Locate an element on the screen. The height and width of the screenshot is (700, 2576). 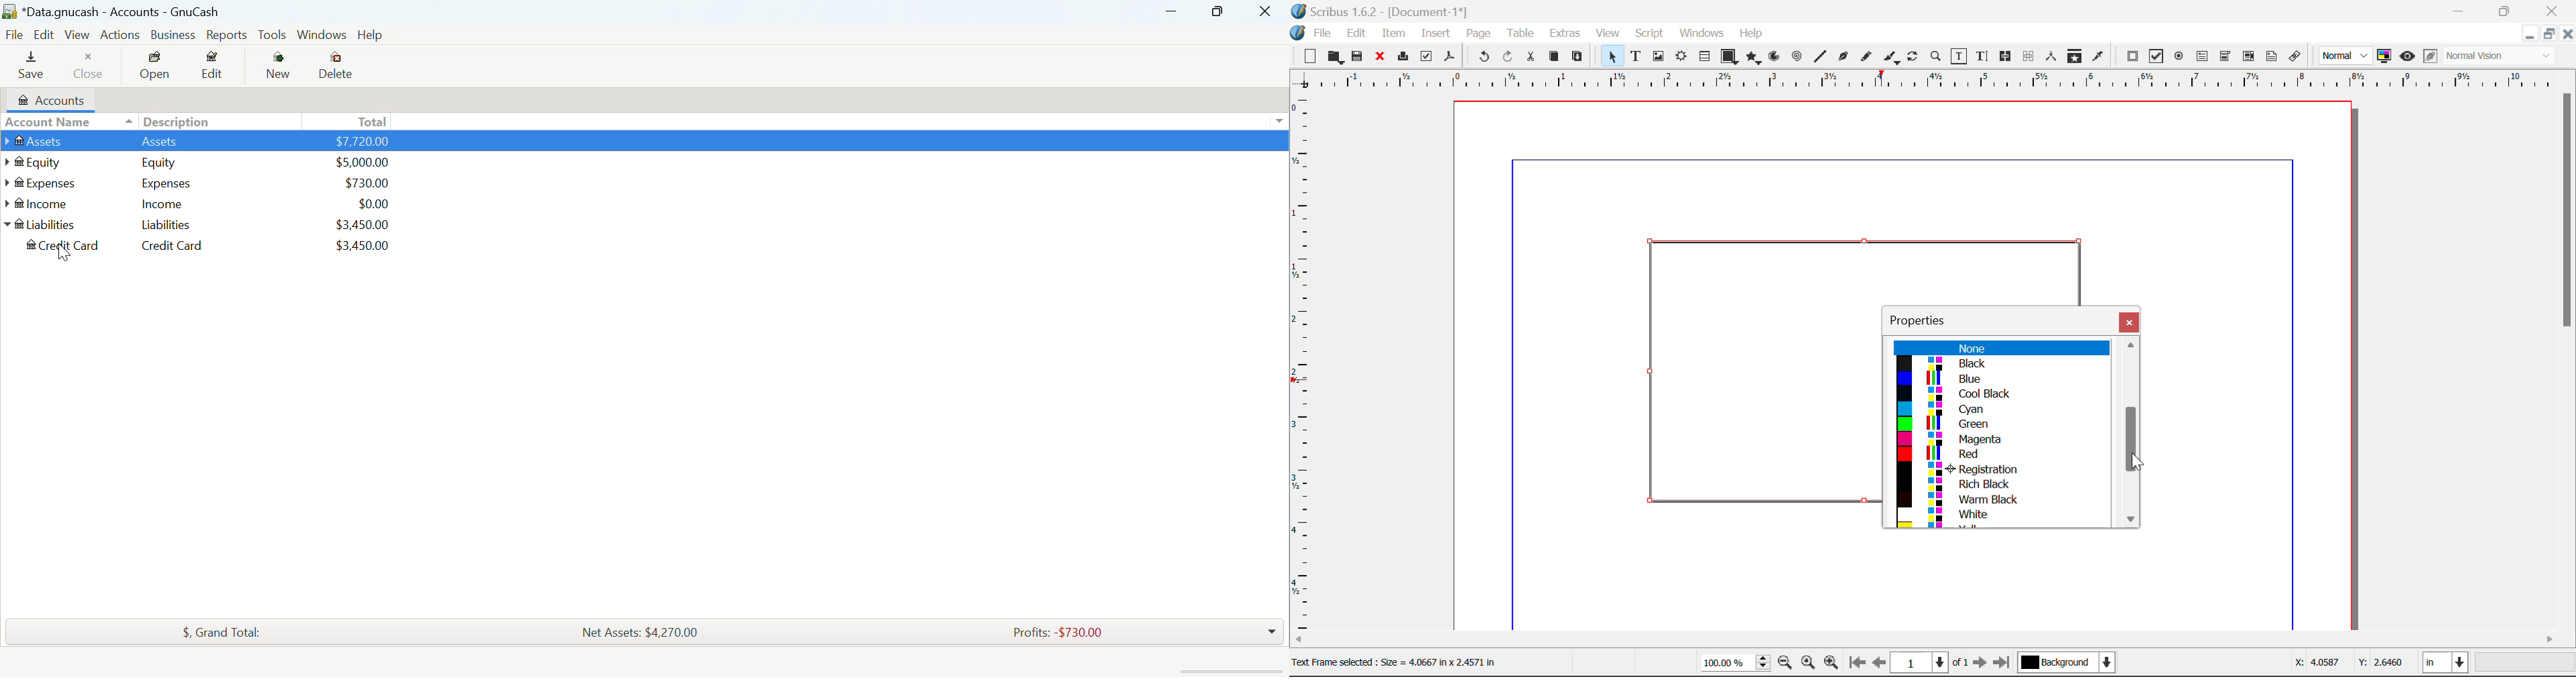
Properties is located at coordinates (1926, 318).